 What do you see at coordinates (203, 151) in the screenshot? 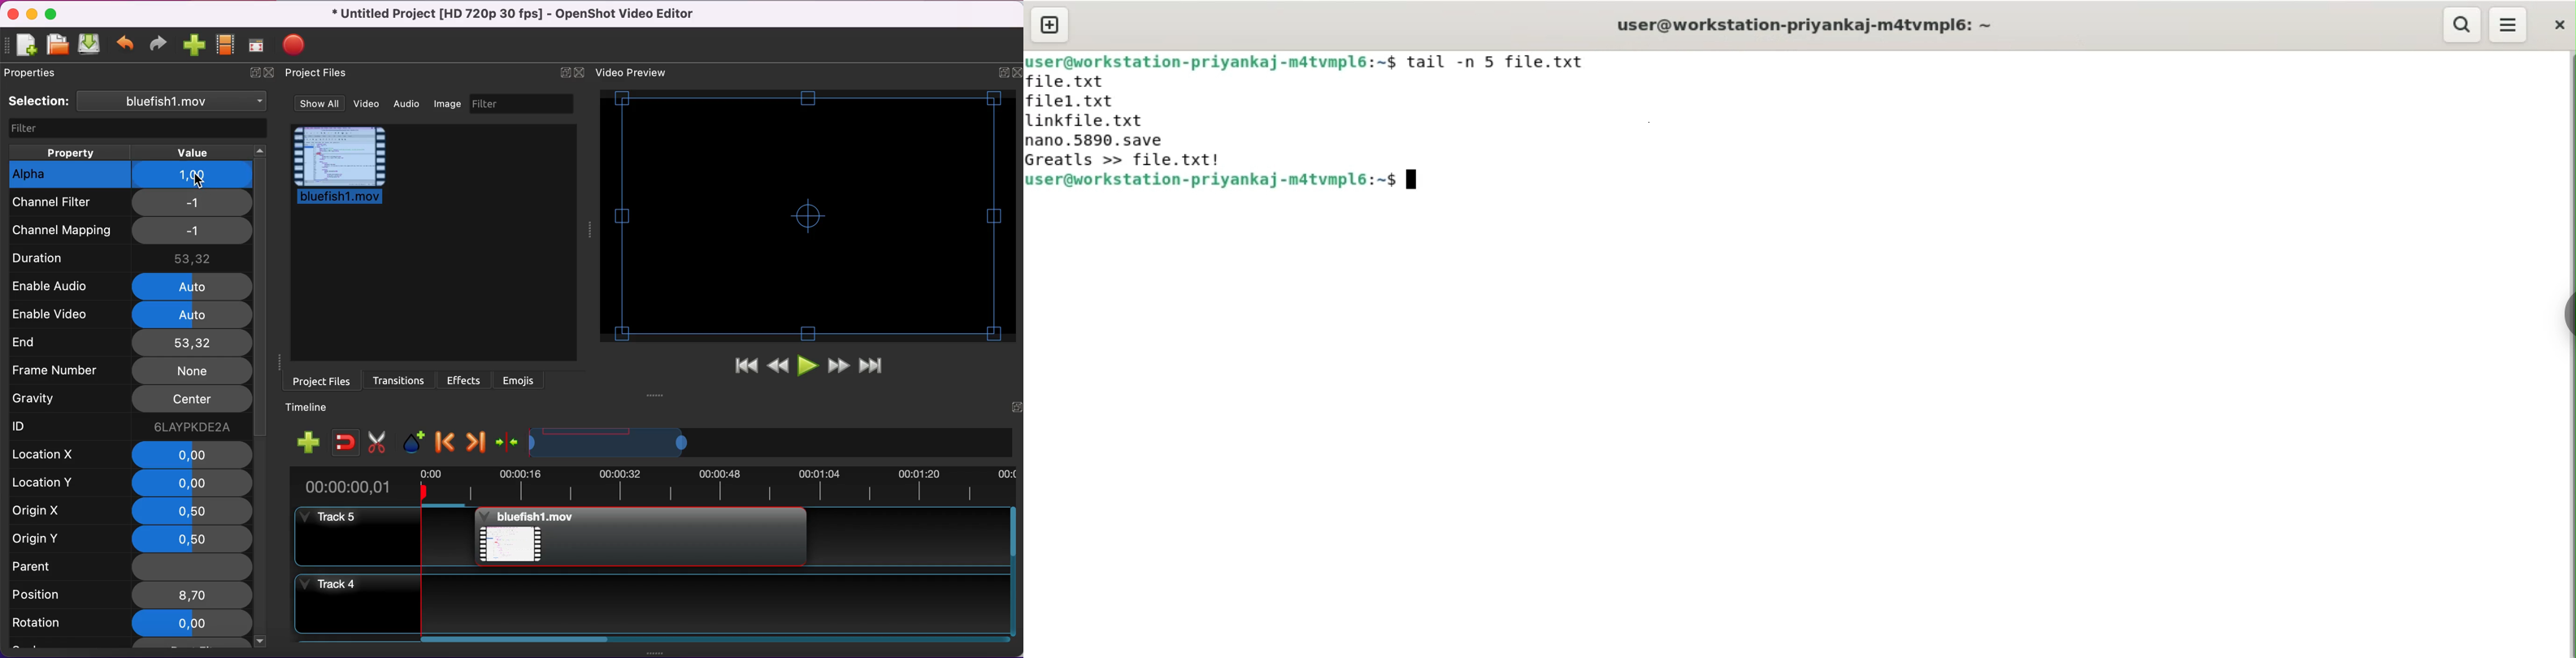
I see `value` at bounding box center [203, 151].